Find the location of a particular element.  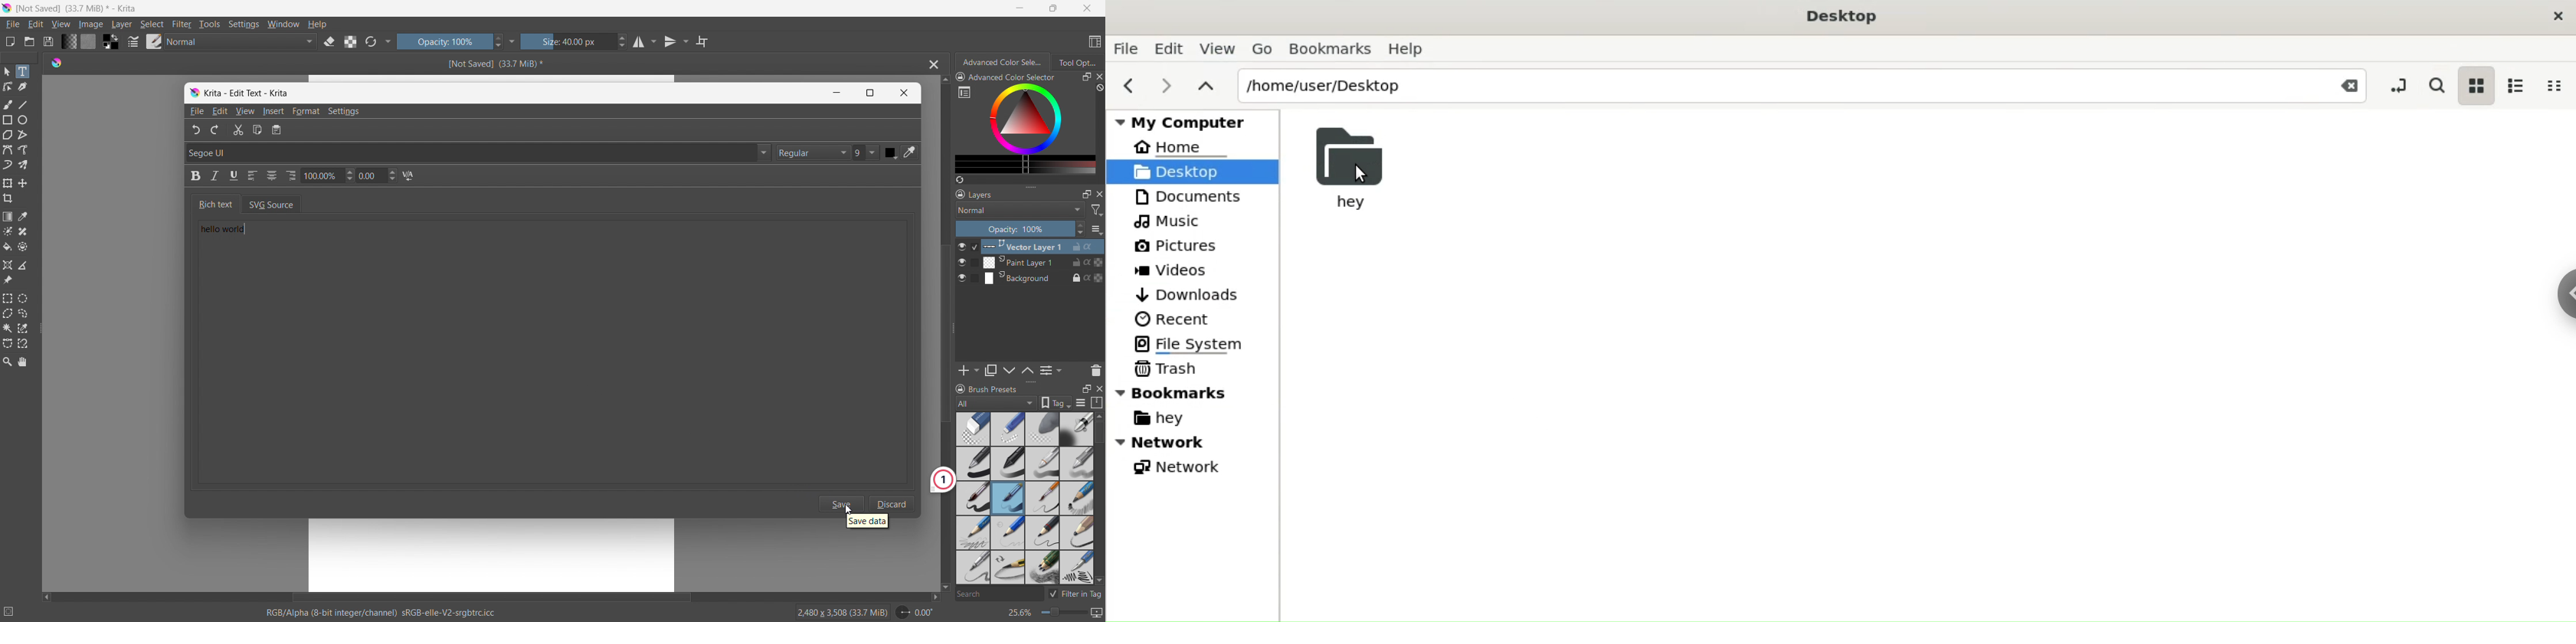

storage resource is located at coordinates (1098, 403).